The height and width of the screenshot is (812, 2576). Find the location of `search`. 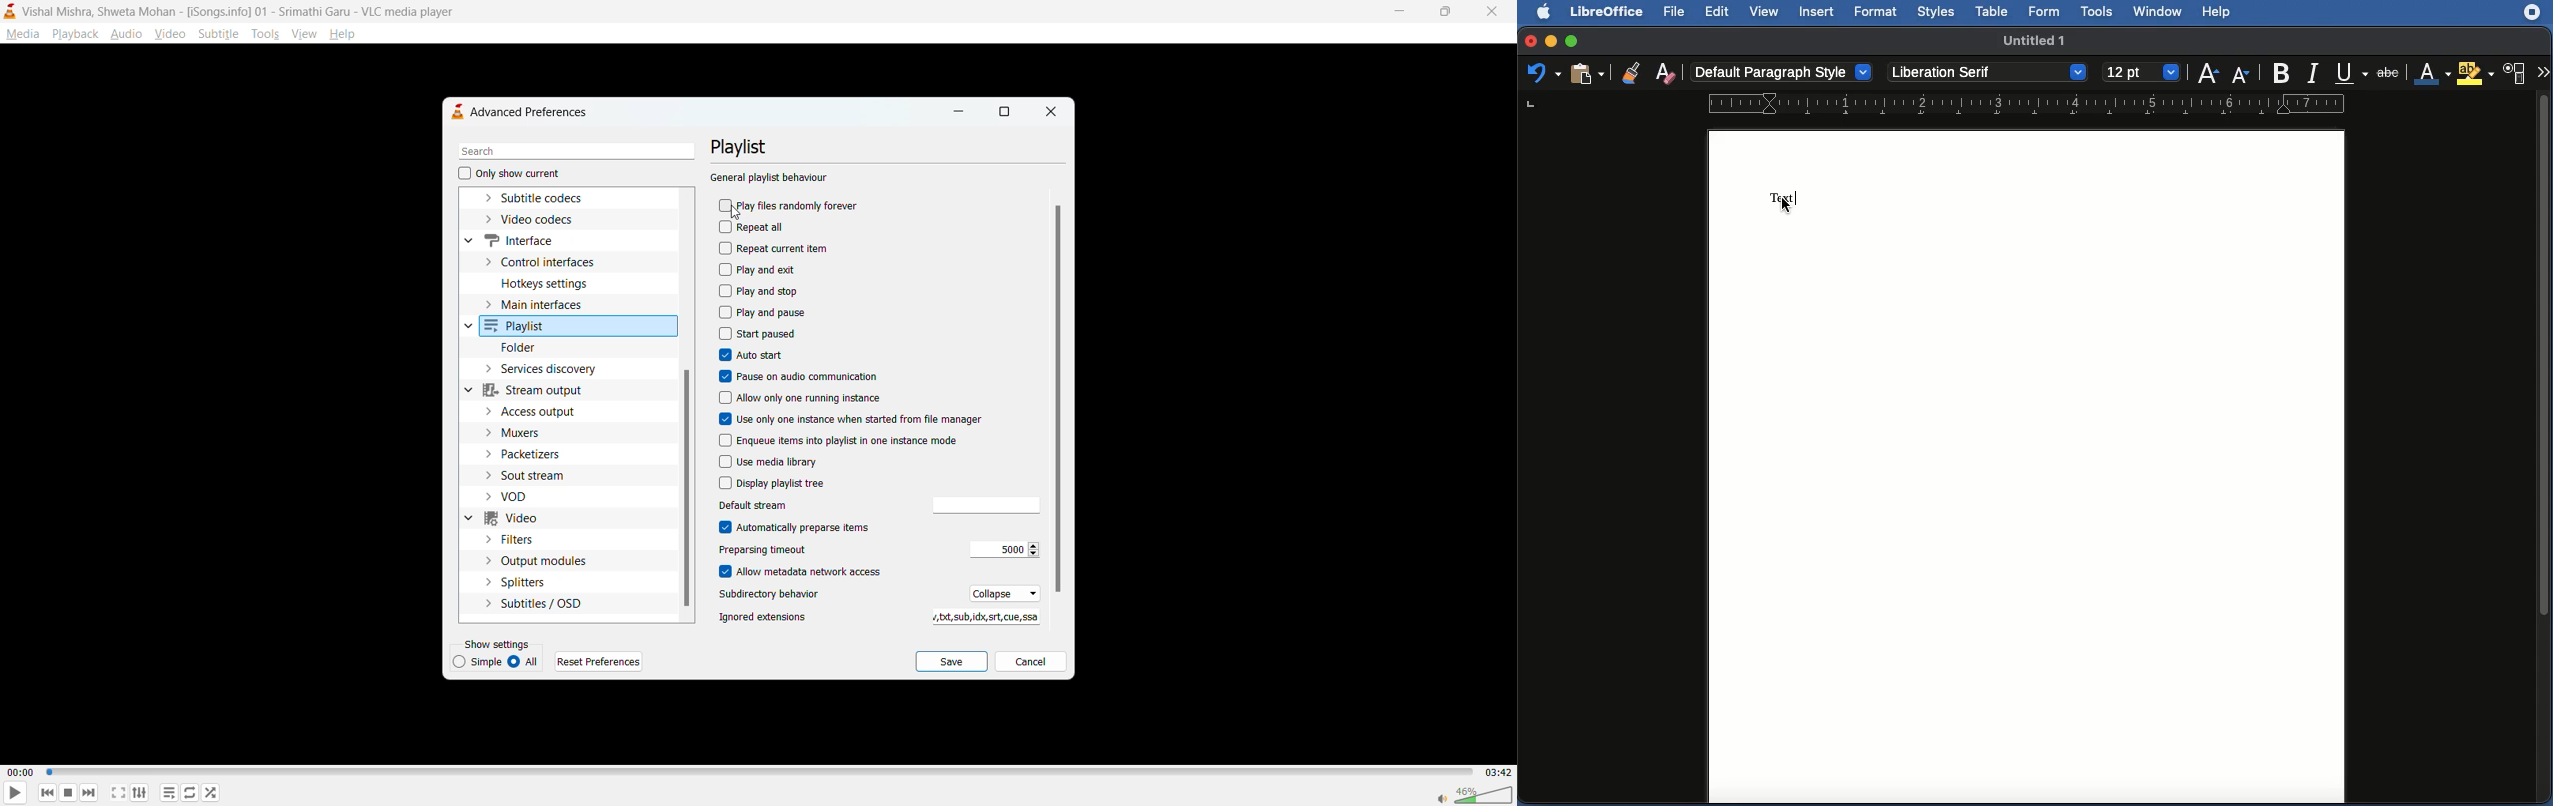

search is located at coordinates (571, 152).